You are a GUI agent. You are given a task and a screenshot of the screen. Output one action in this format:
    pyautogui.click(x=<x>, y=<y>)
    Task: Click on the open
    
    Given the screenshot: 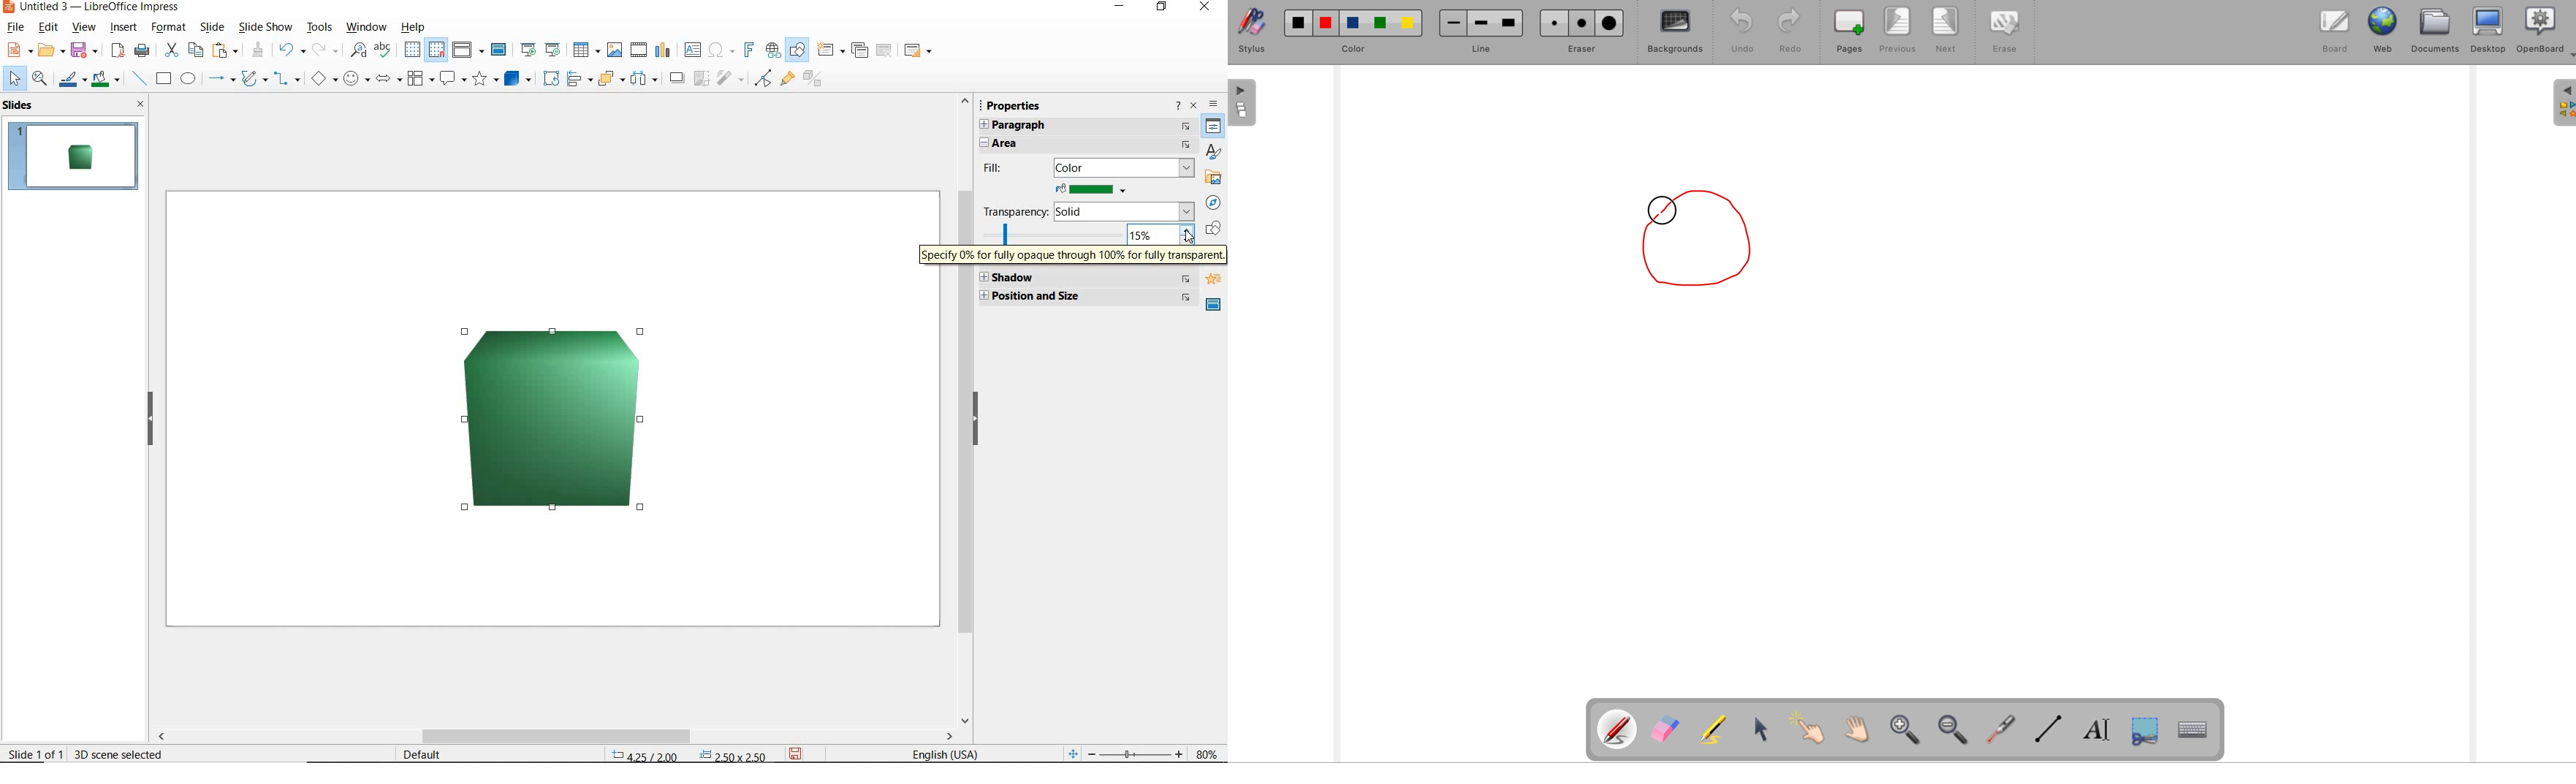 What is the action you would take?
    pyautogui.click(x=50, y=50)
    